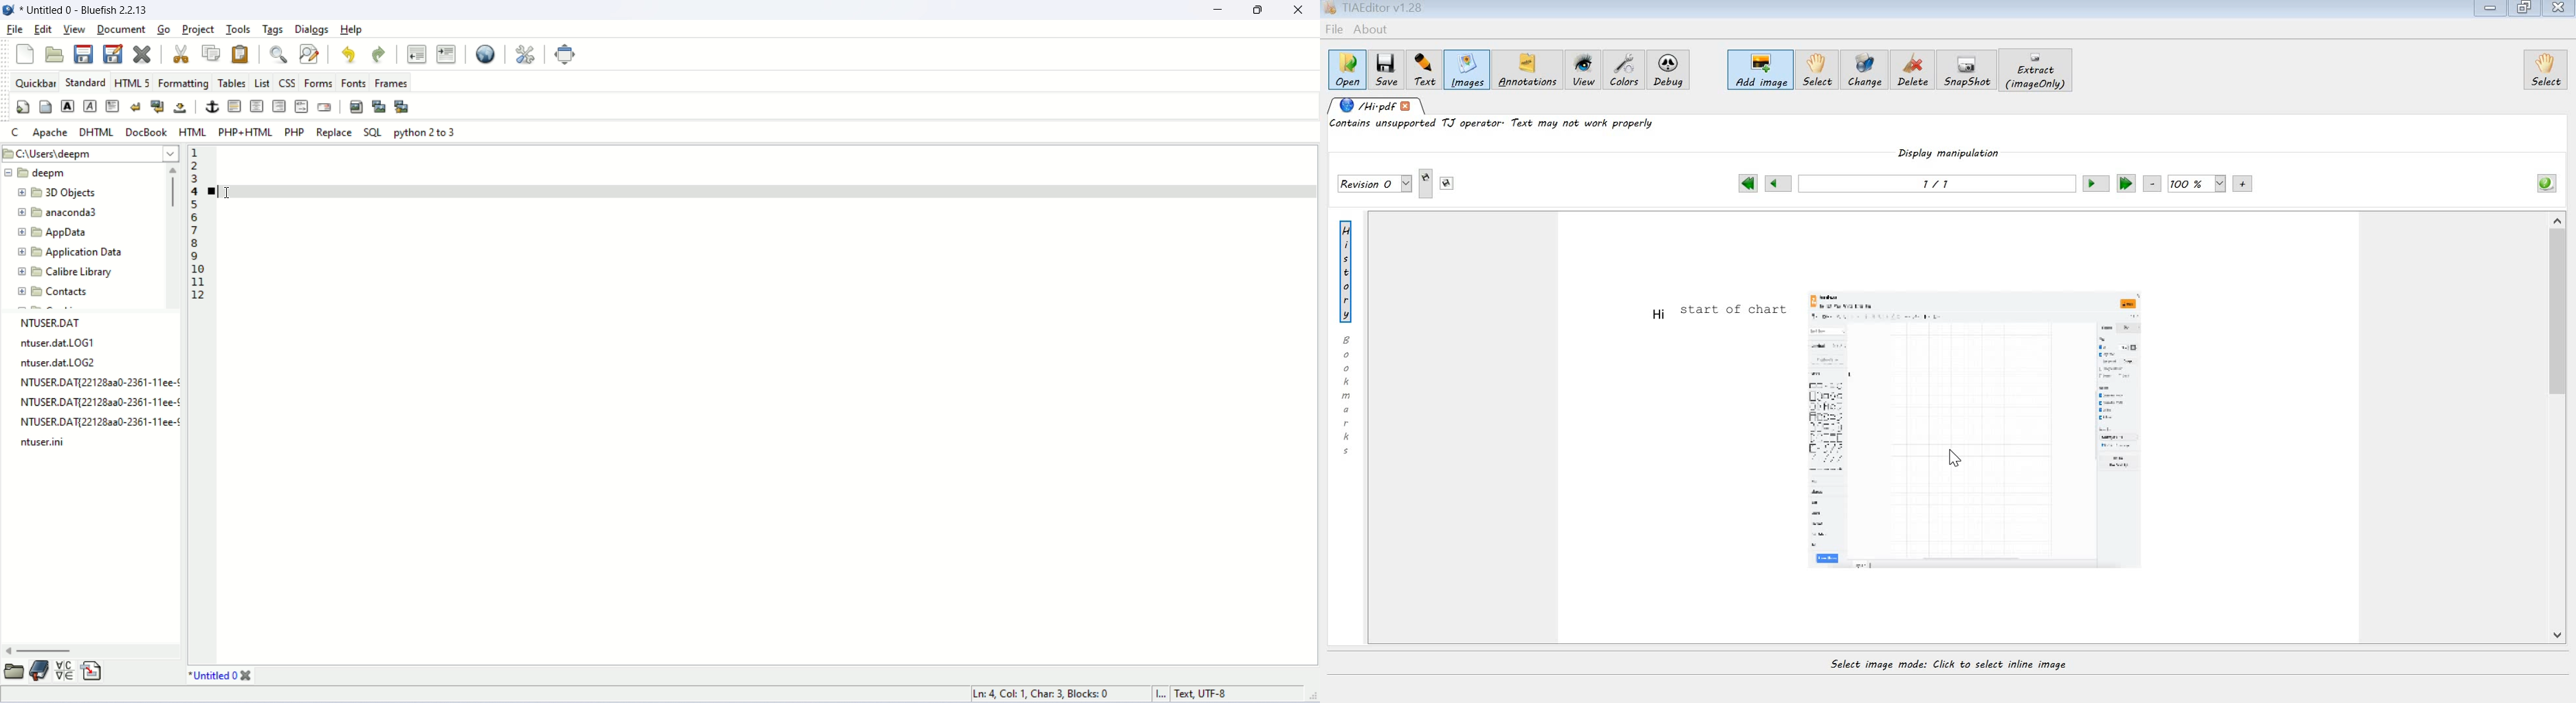 The height and width of the screenshot is (728, 2576). Describe the element at coordinates (210, 53) in the screenshot. I see `copy` at that location.